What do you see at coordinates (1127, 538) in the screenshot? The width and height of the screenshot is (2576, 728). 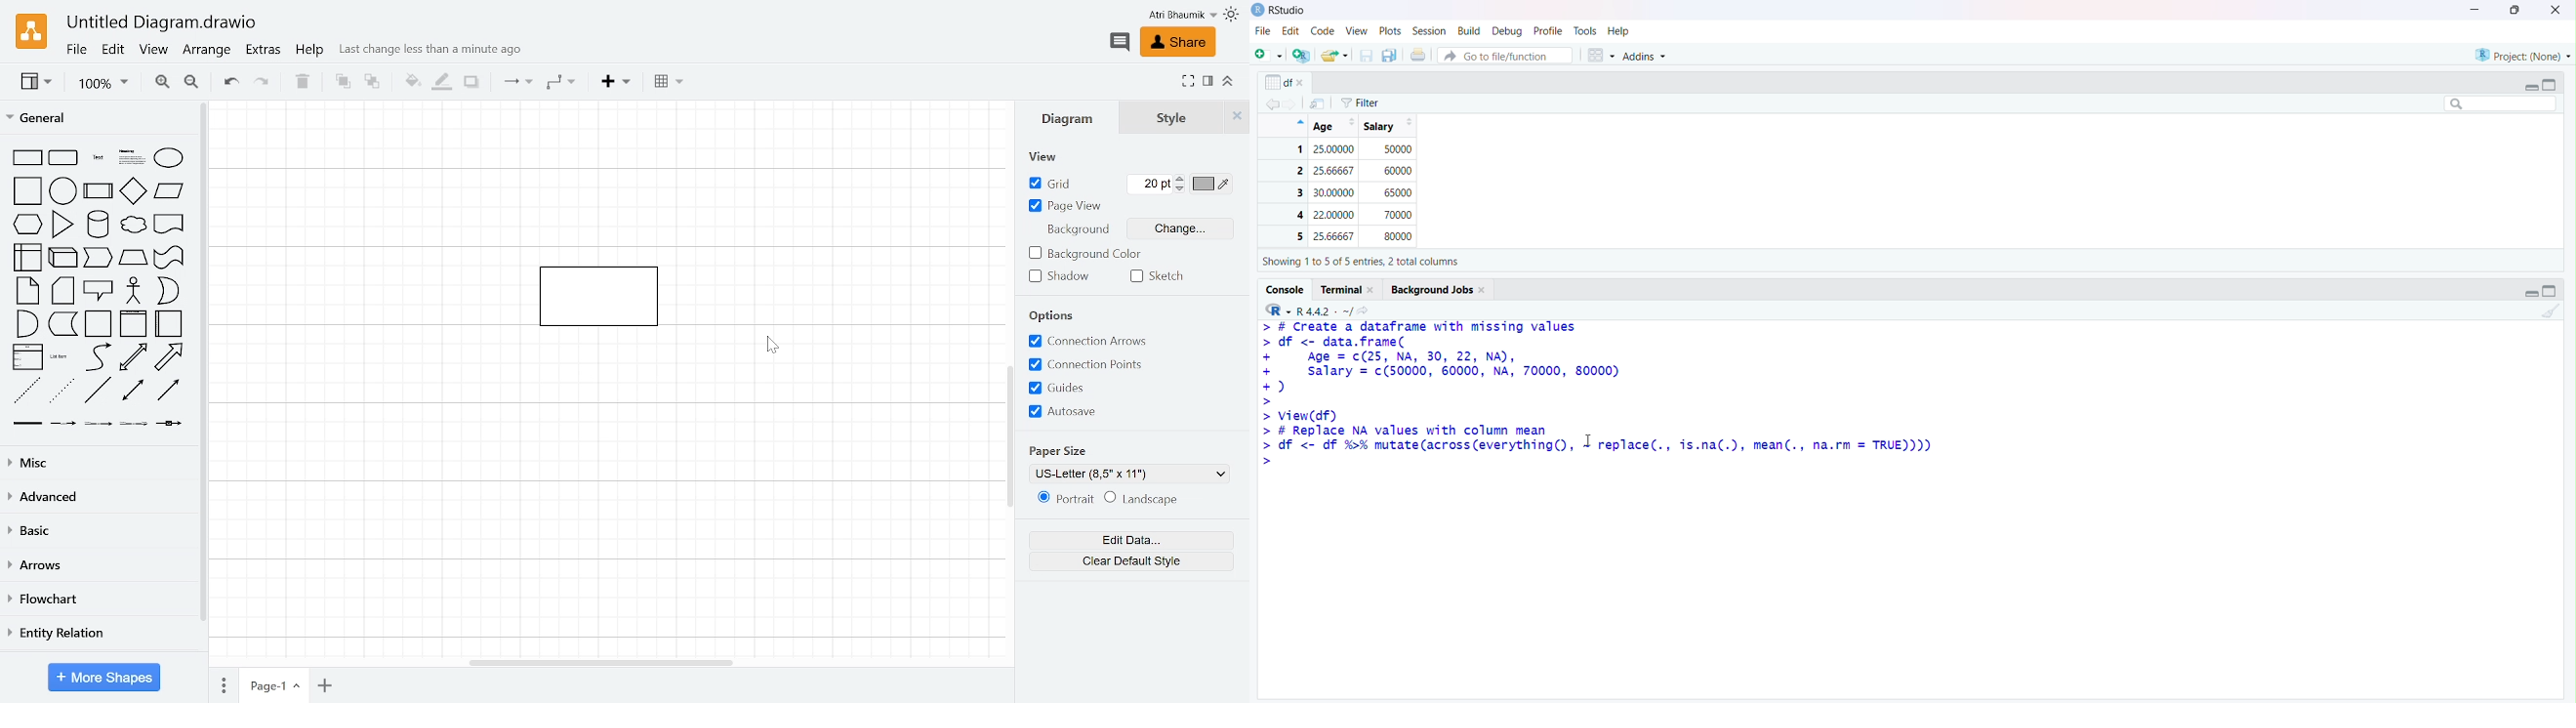 I see `Edit data` at bounding box center [1127, 538].